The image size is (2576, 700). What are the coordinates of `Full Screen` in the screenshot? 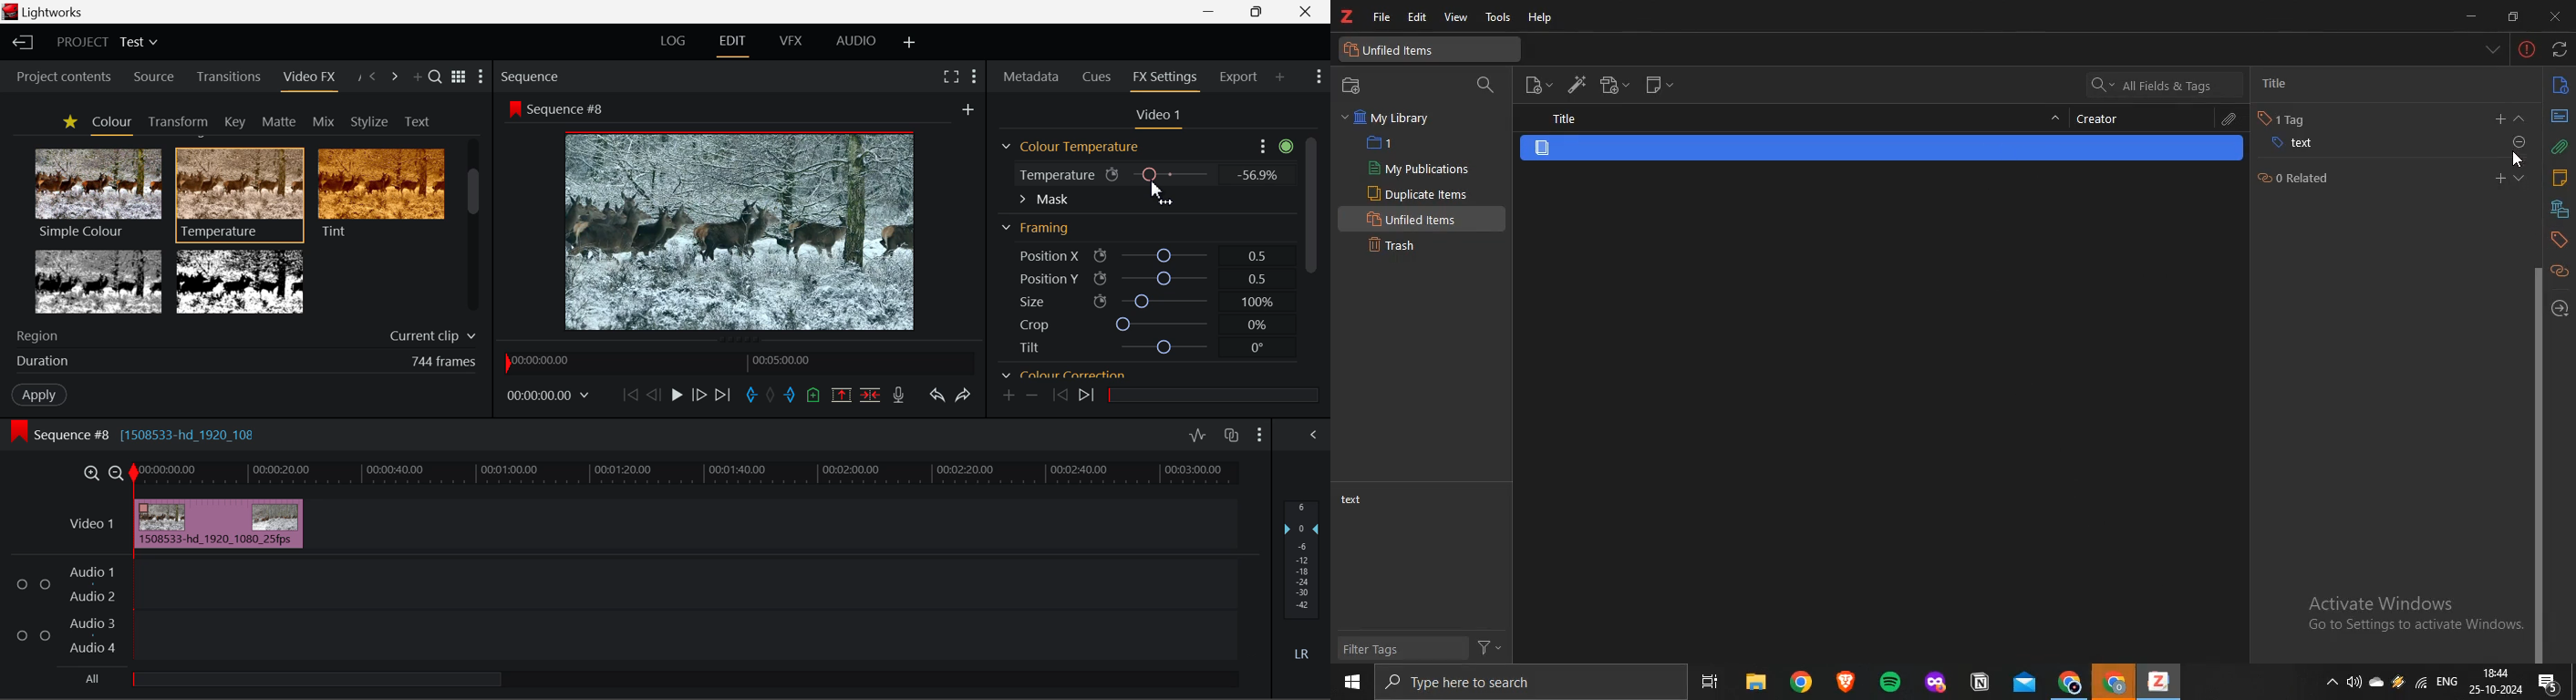 It's located at (950, 79).